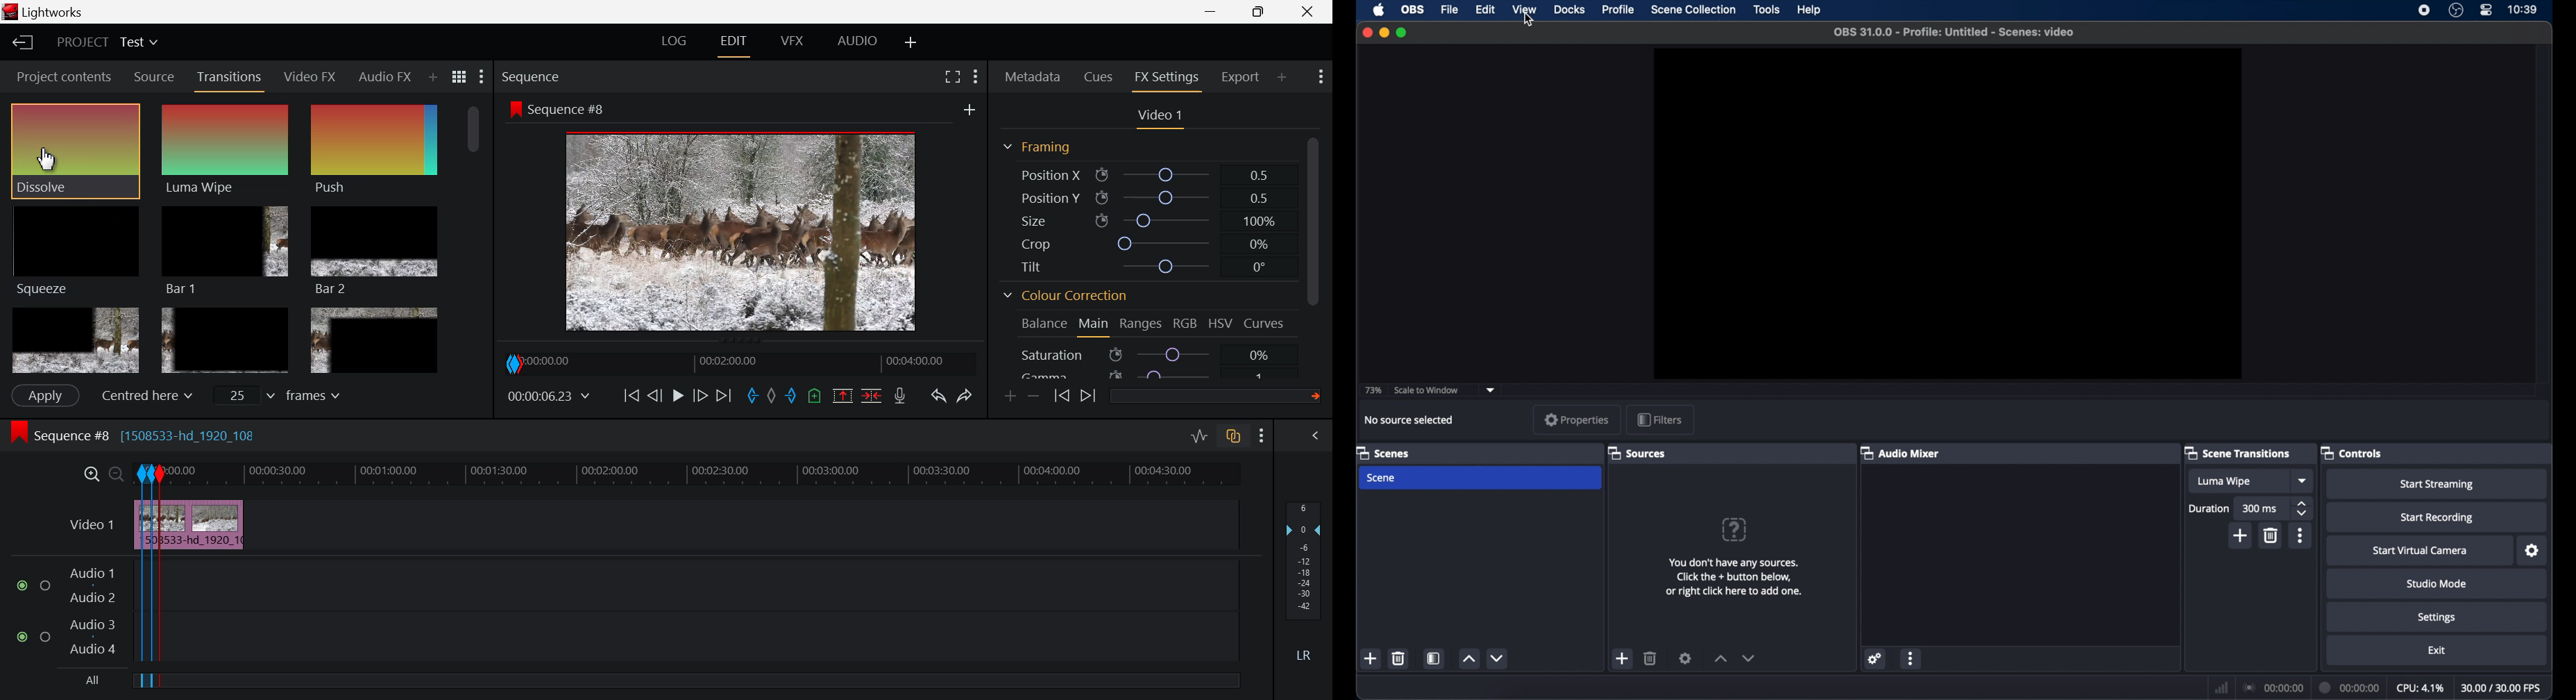  What do you see at coordinates (163, 578) in the screenshot?
I see `Segment Out Mark` at bounding box center [163, 578].